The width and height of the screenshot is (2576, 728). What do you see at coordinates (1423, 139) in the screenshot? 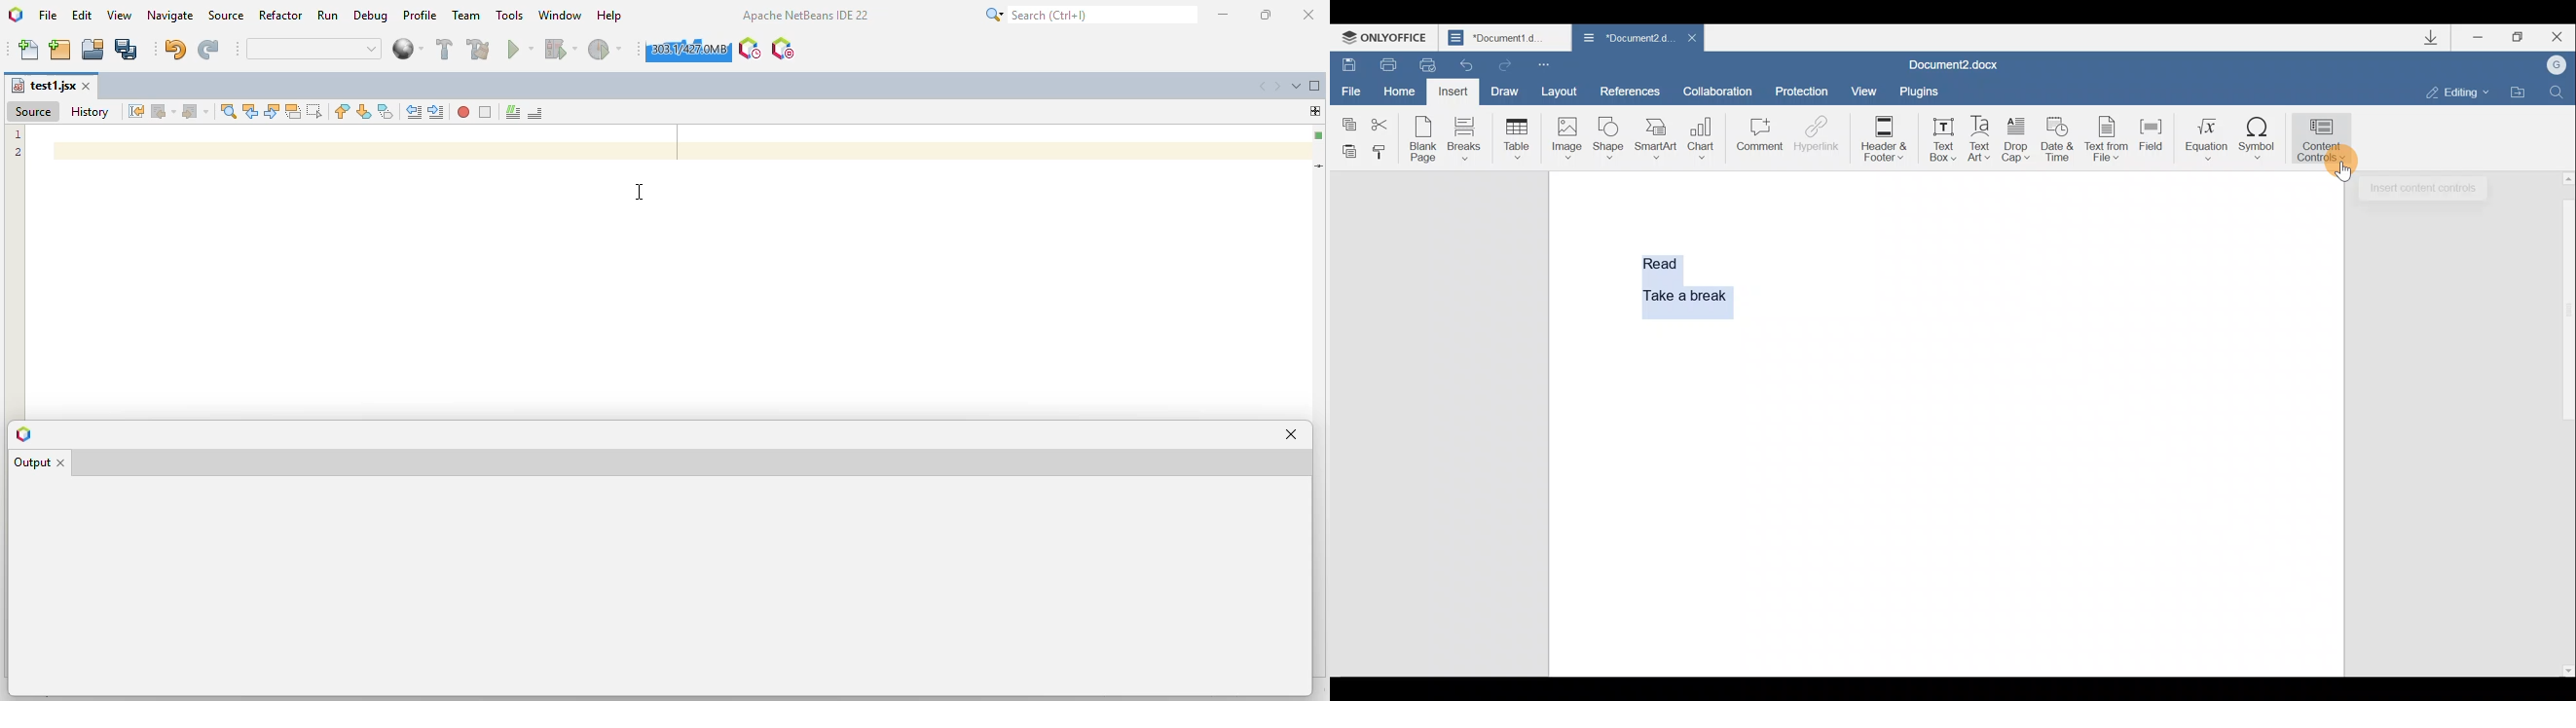
I see ` Blank page` at bounding box center [1423, 139].